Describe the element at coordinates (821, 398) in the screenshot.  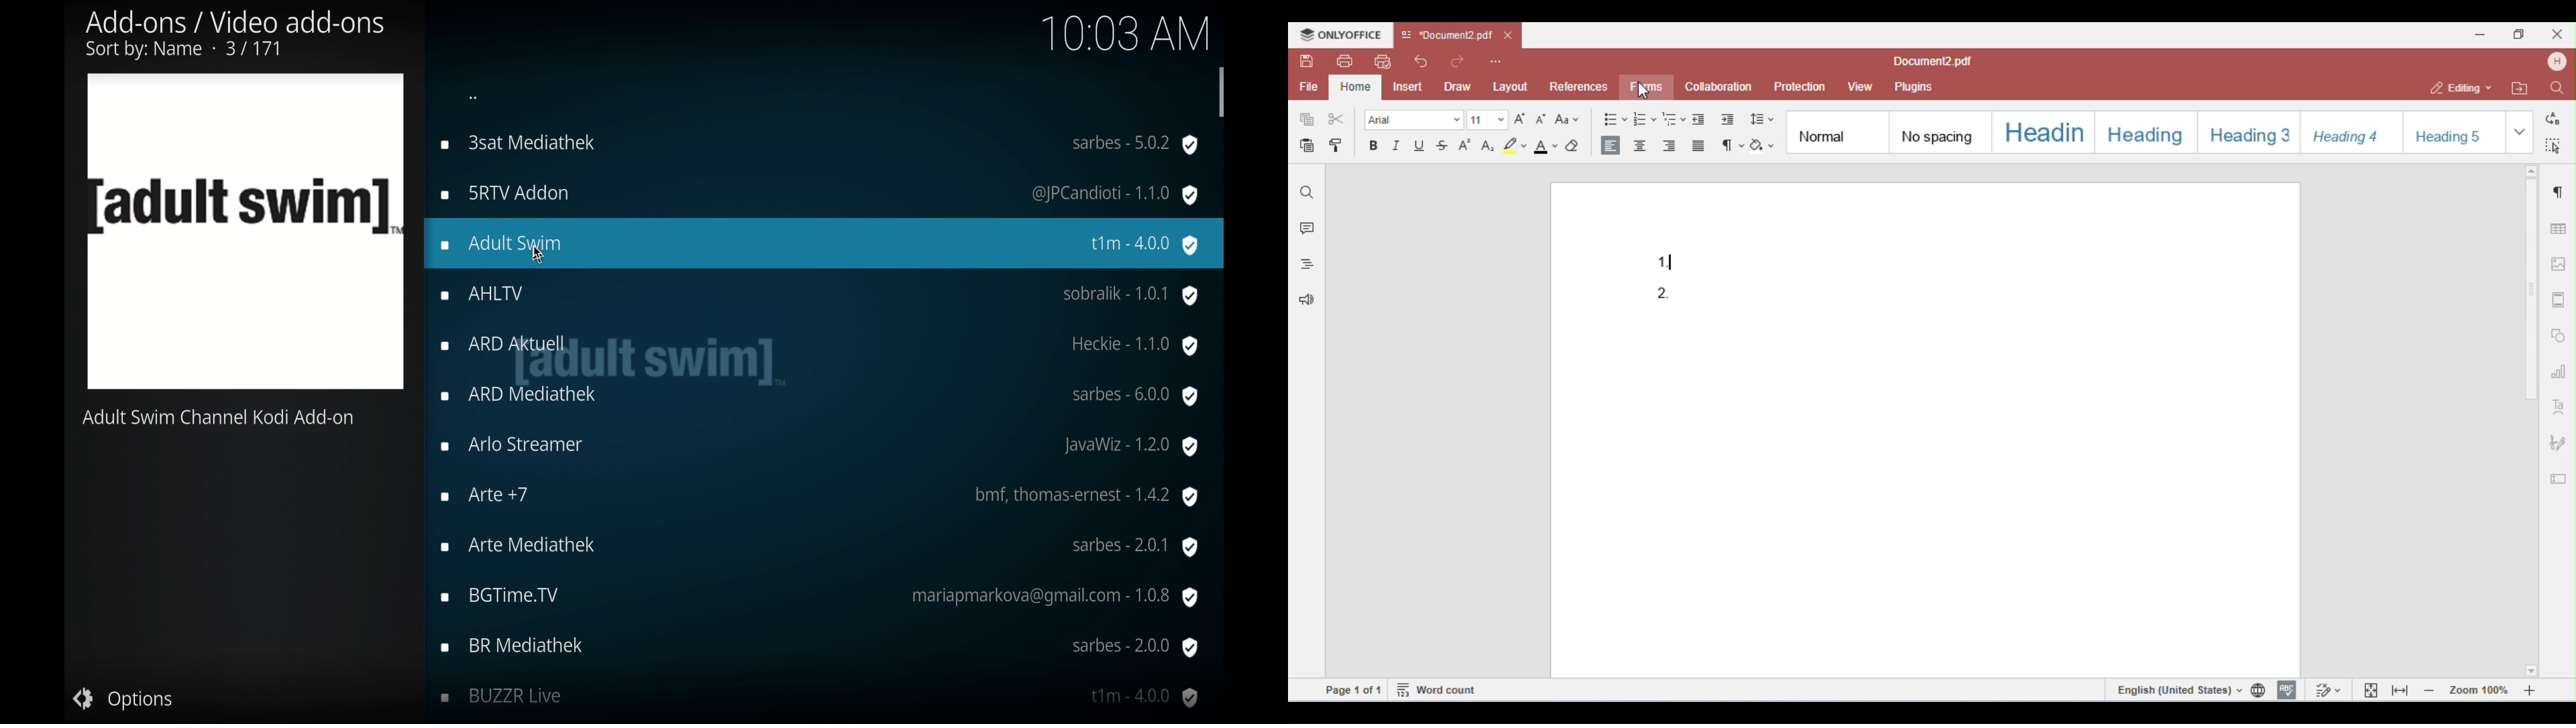
I see `ard` at that location.